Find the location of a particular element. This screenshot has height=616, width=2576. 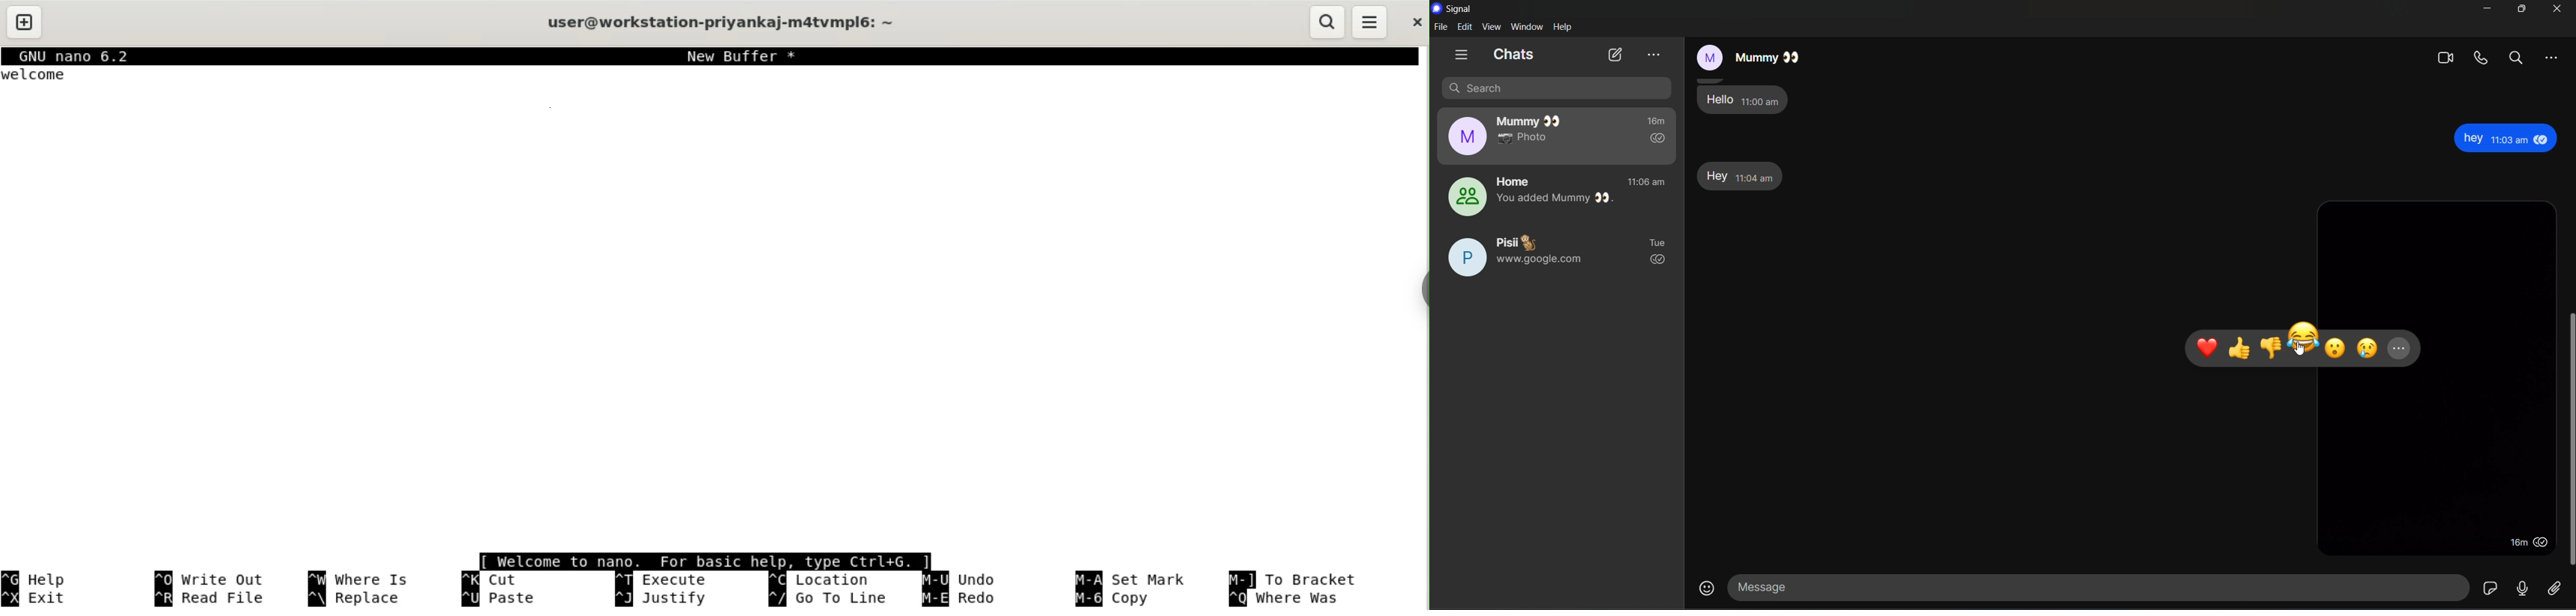

edit is located at coordinates (1465, 27).